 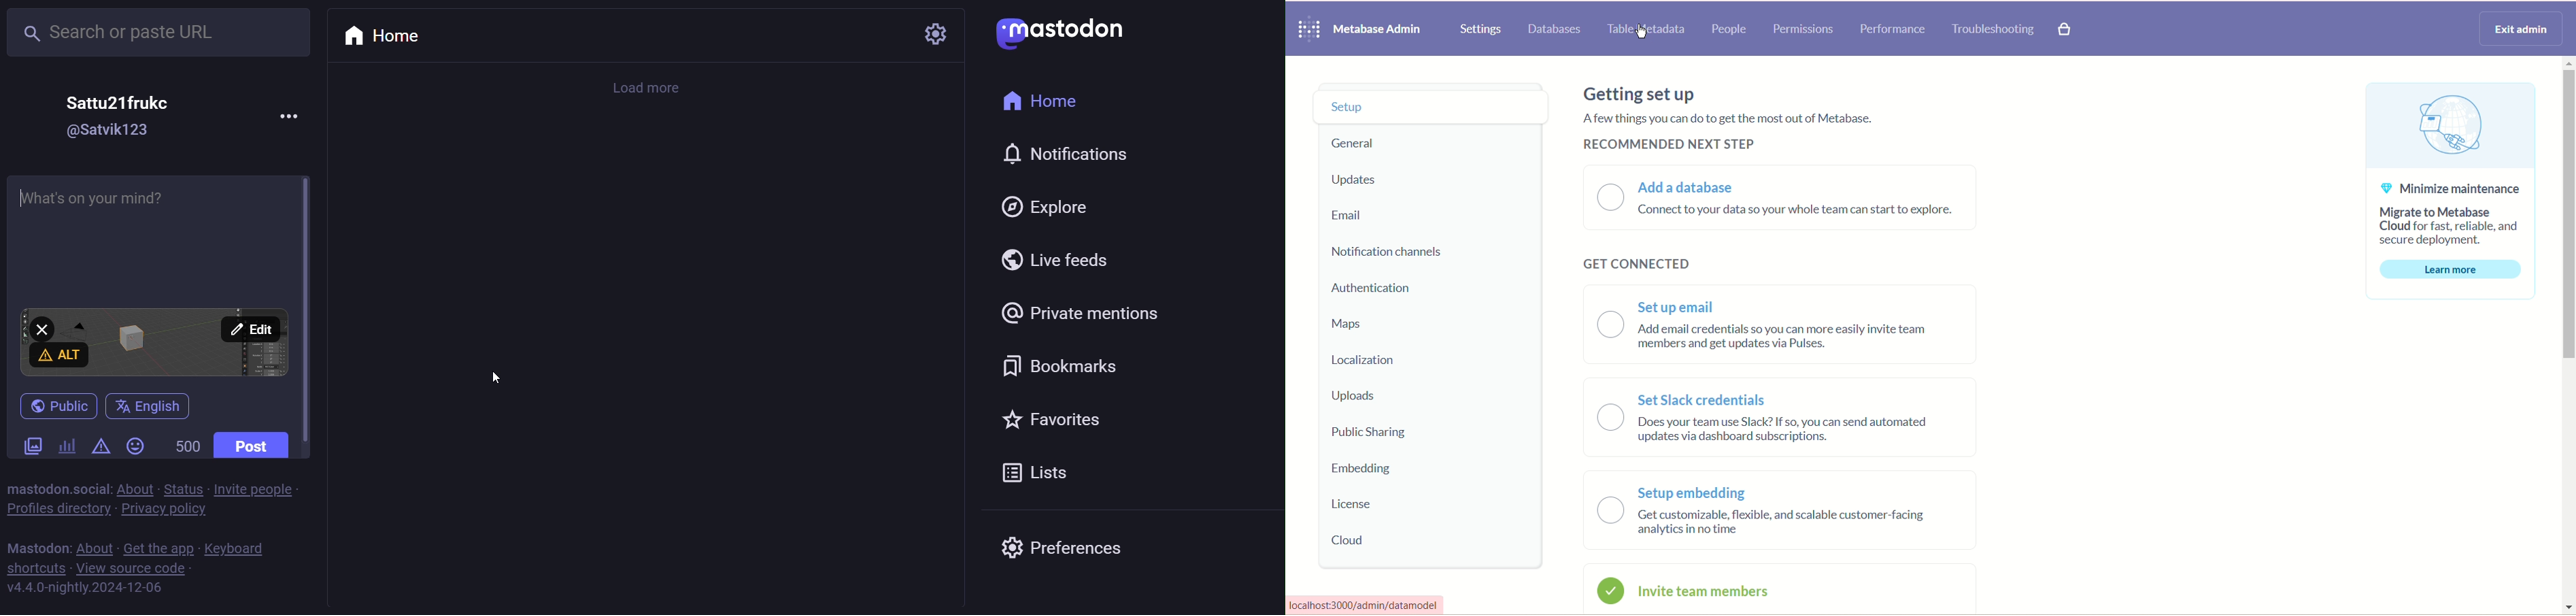 I want to click on metabase admin, so click(x=1376, y=30).